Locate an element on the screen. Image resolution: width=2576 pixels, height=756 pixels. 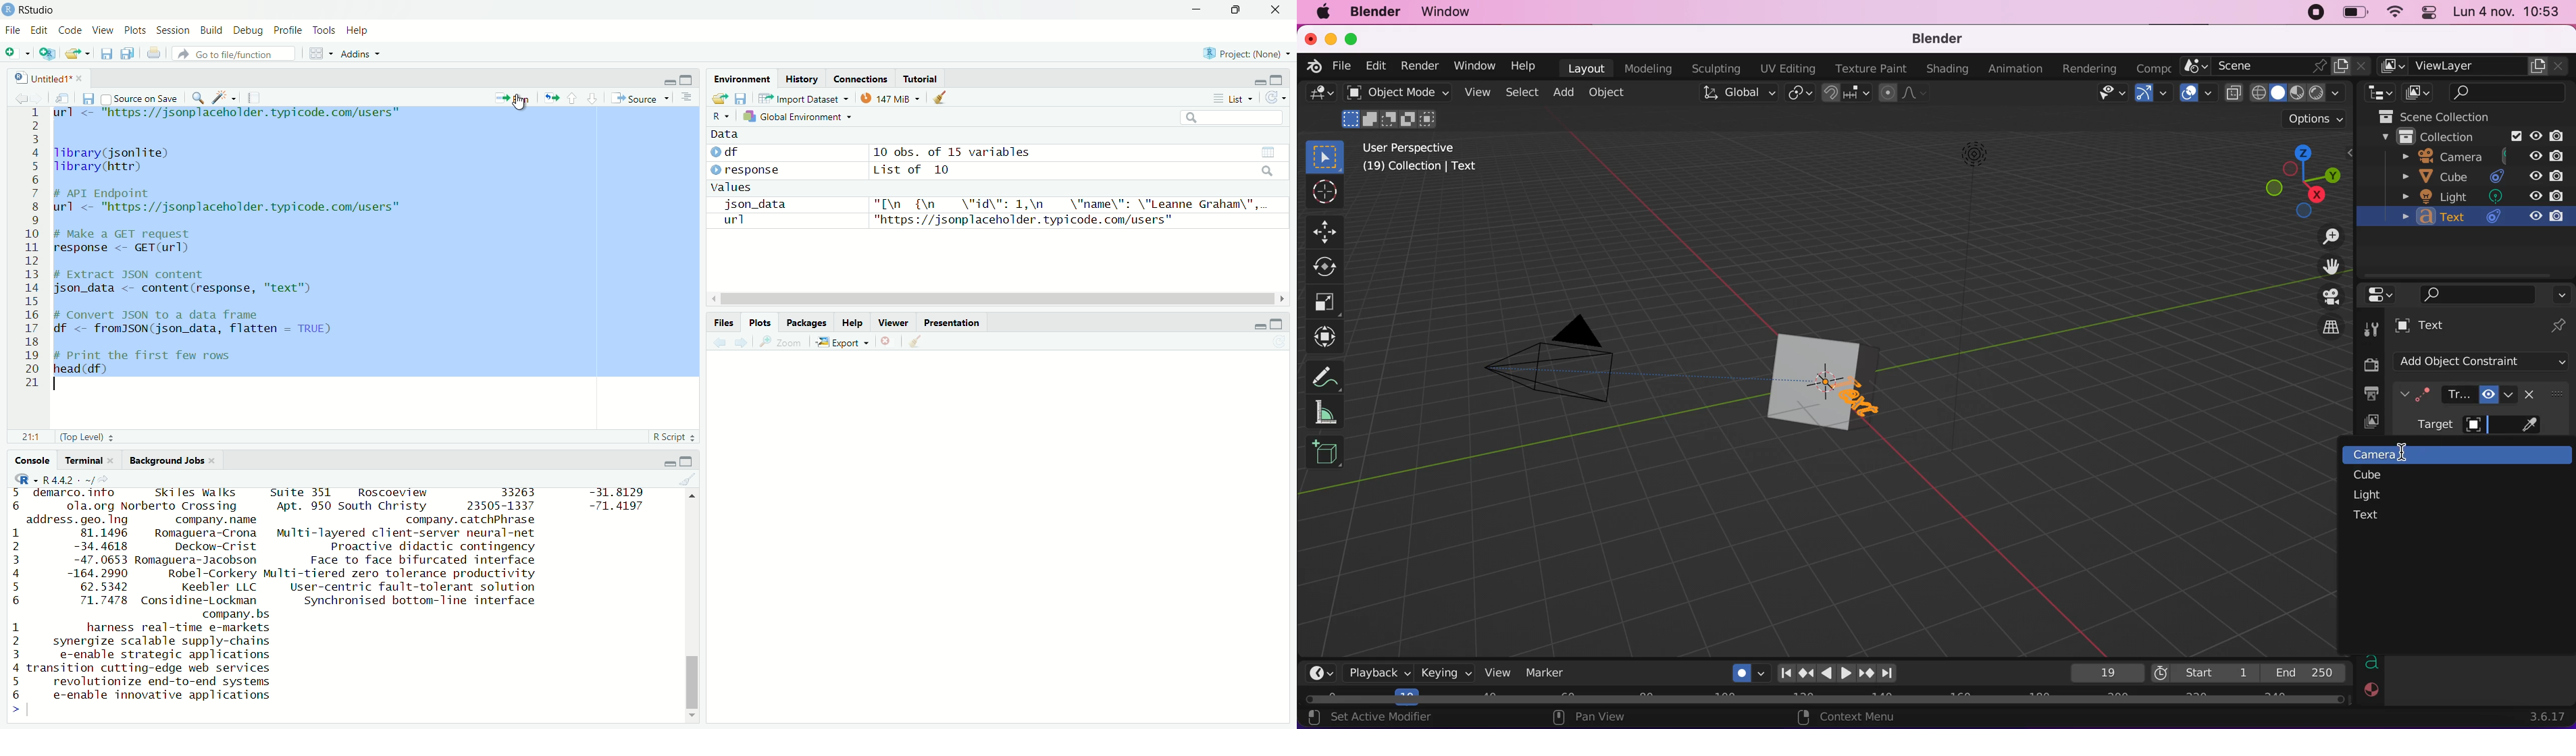
select is located at coordinates (1524, 93).